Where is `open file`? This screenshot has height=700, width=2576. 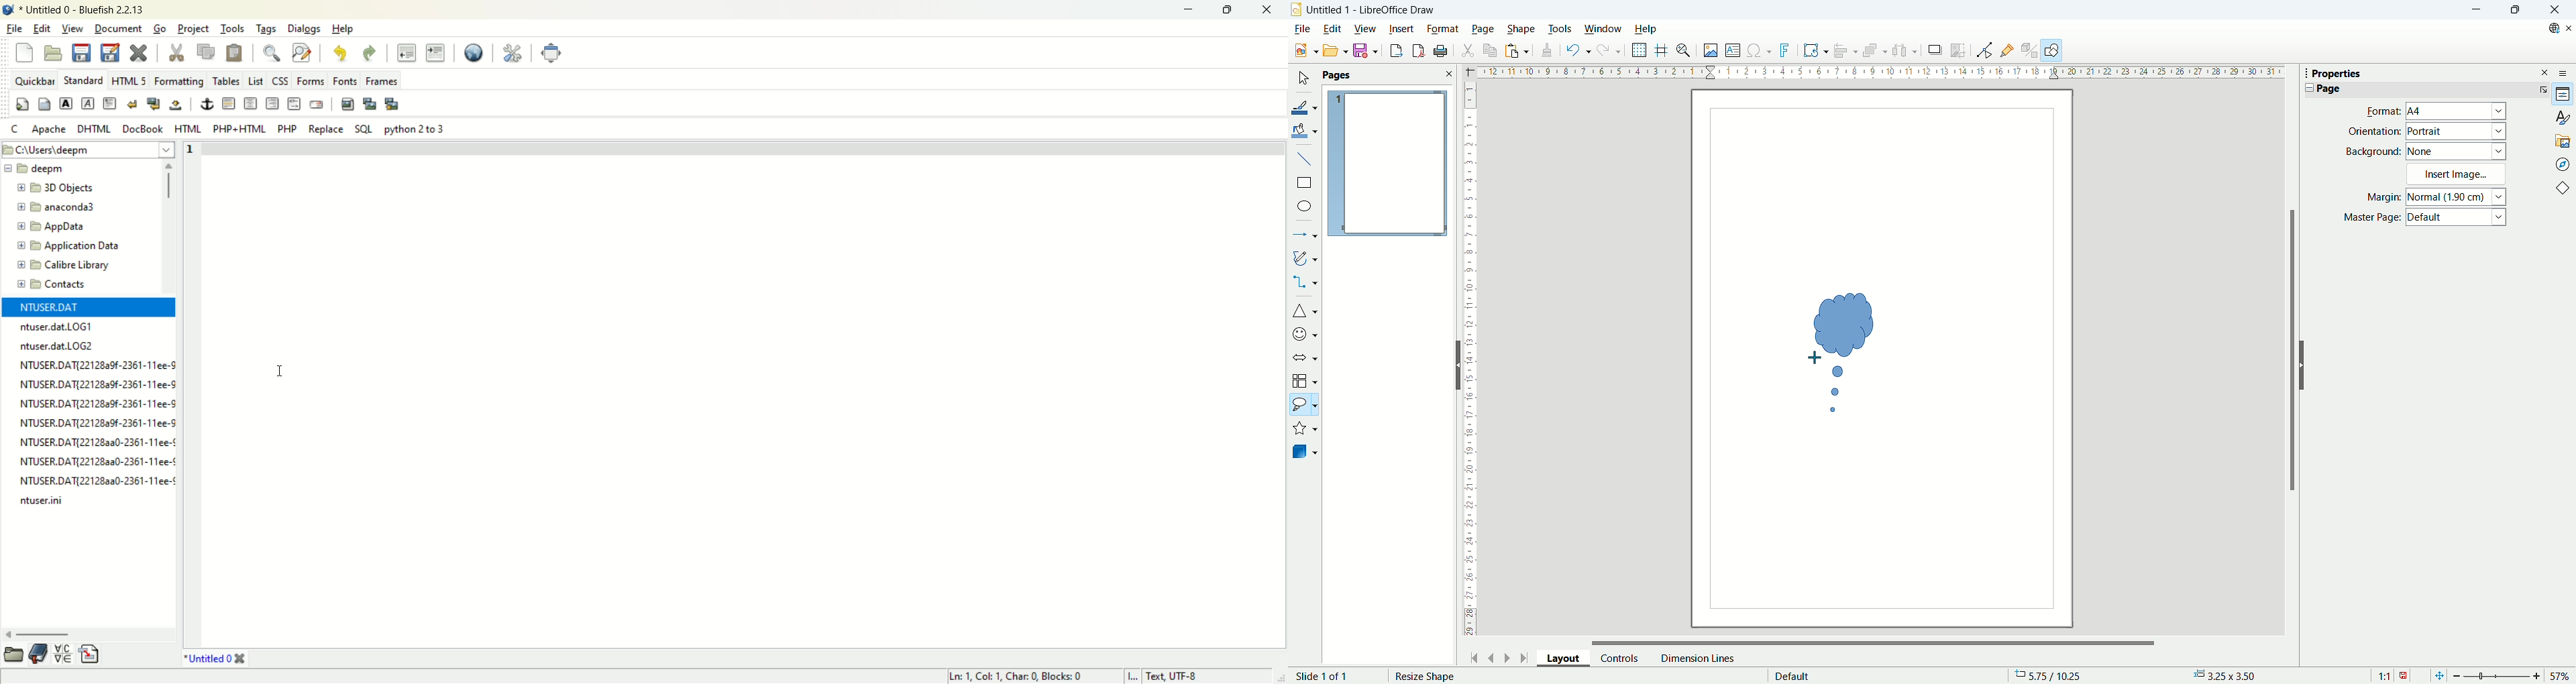
open file is located at coordinates (54, 52).